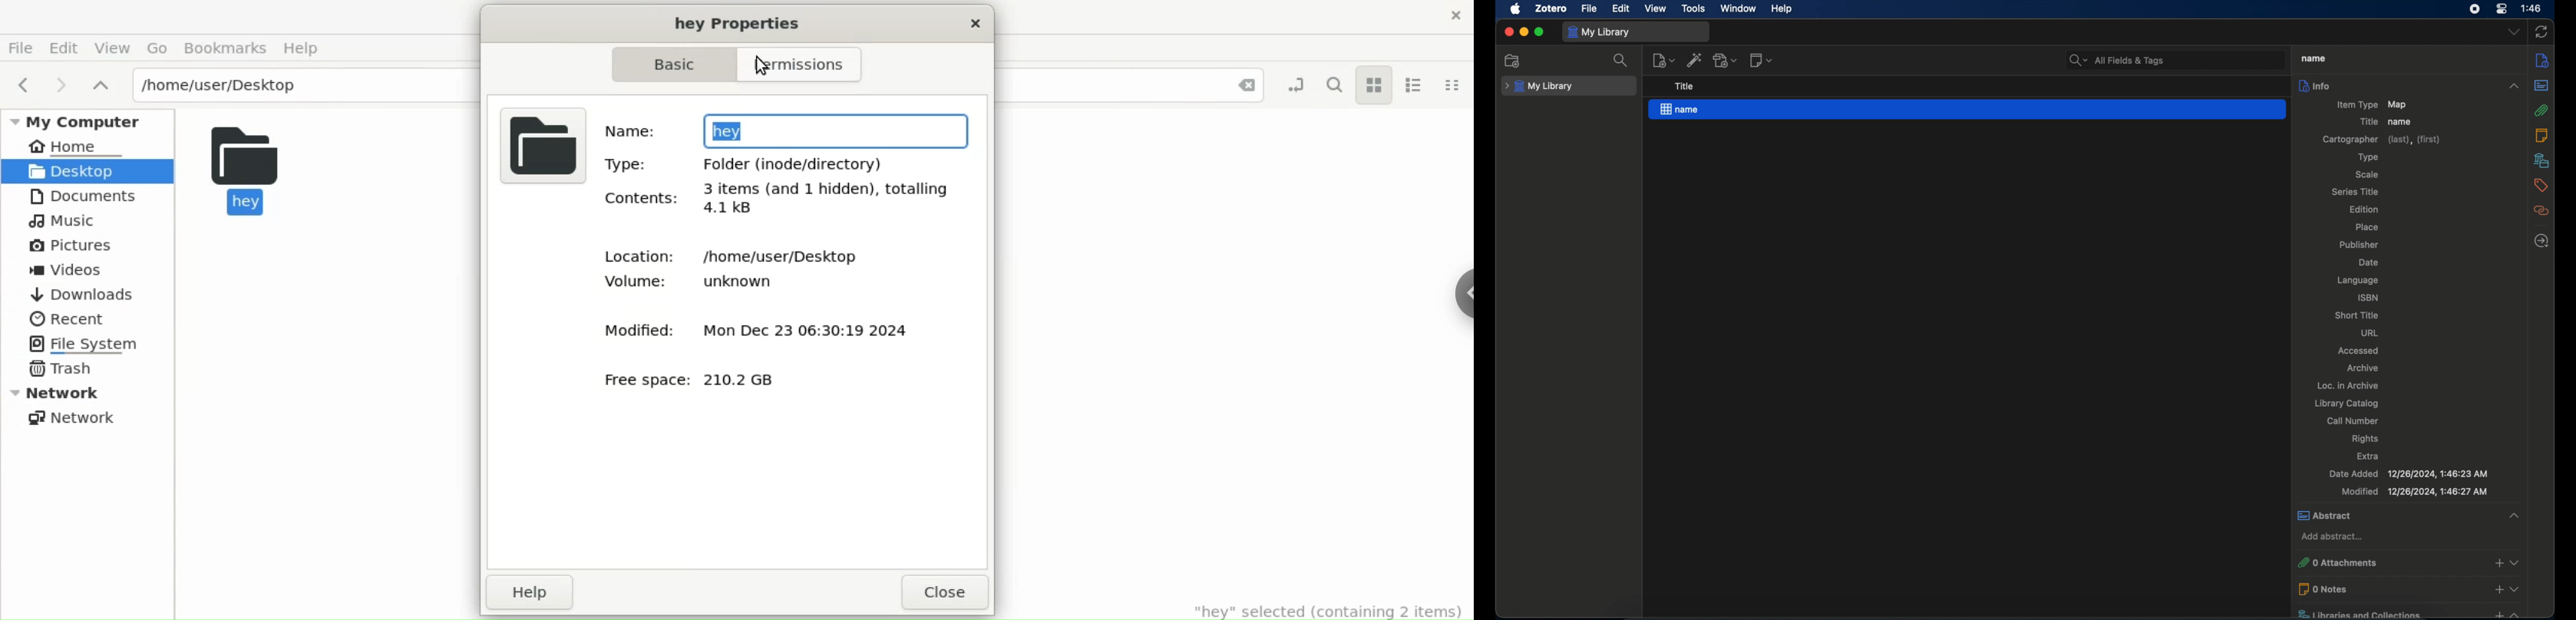 Image resolution: width=2576 pixels, height=644 pixels. I want to click on name, so click(2401, 122).